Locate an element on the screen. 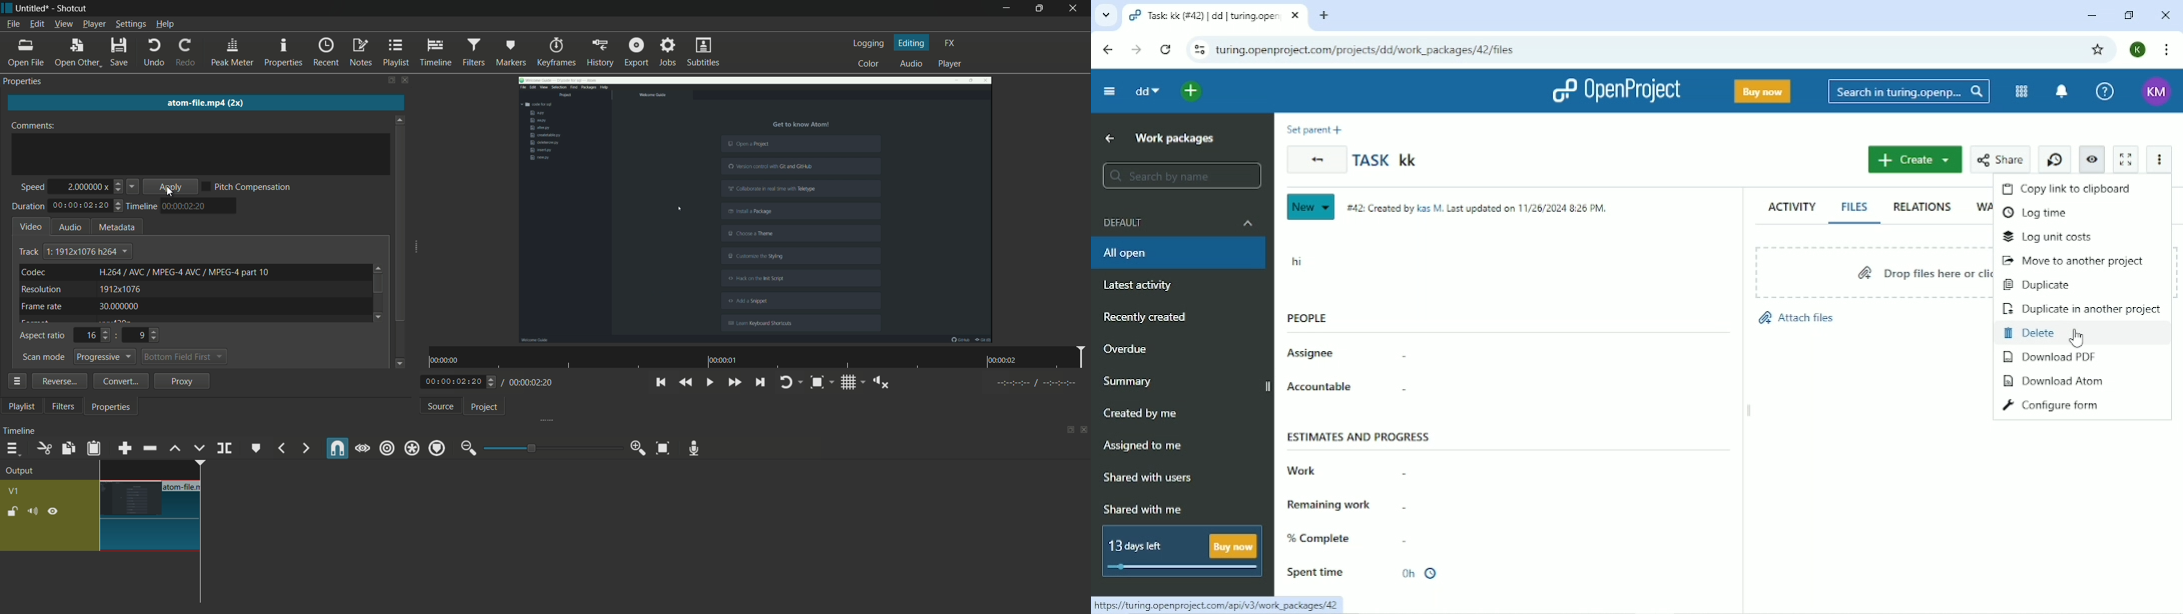 This screenshot has height=616, width=2184. codec is located at coordinates (34, 272).